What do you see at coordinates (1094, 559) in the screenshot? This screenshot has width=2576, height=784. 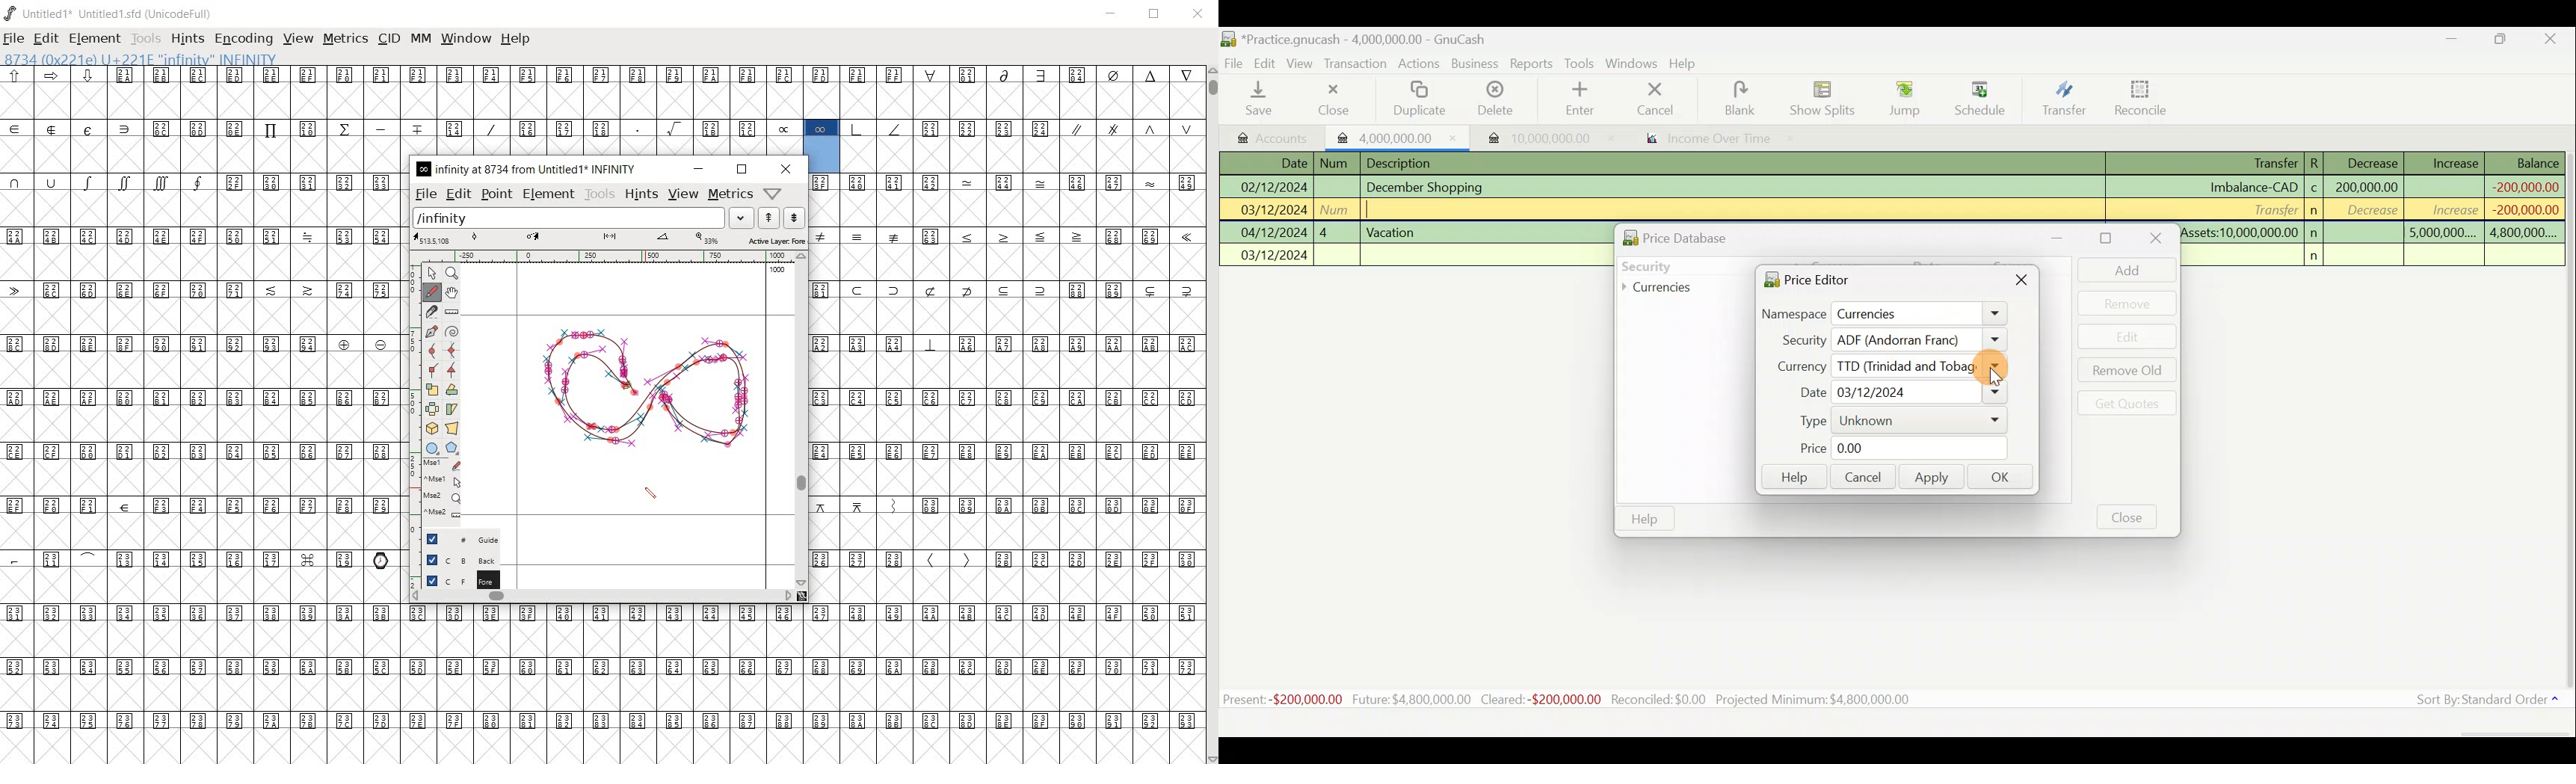 I see `Unicode code points` at bounding box center [1094, 559].